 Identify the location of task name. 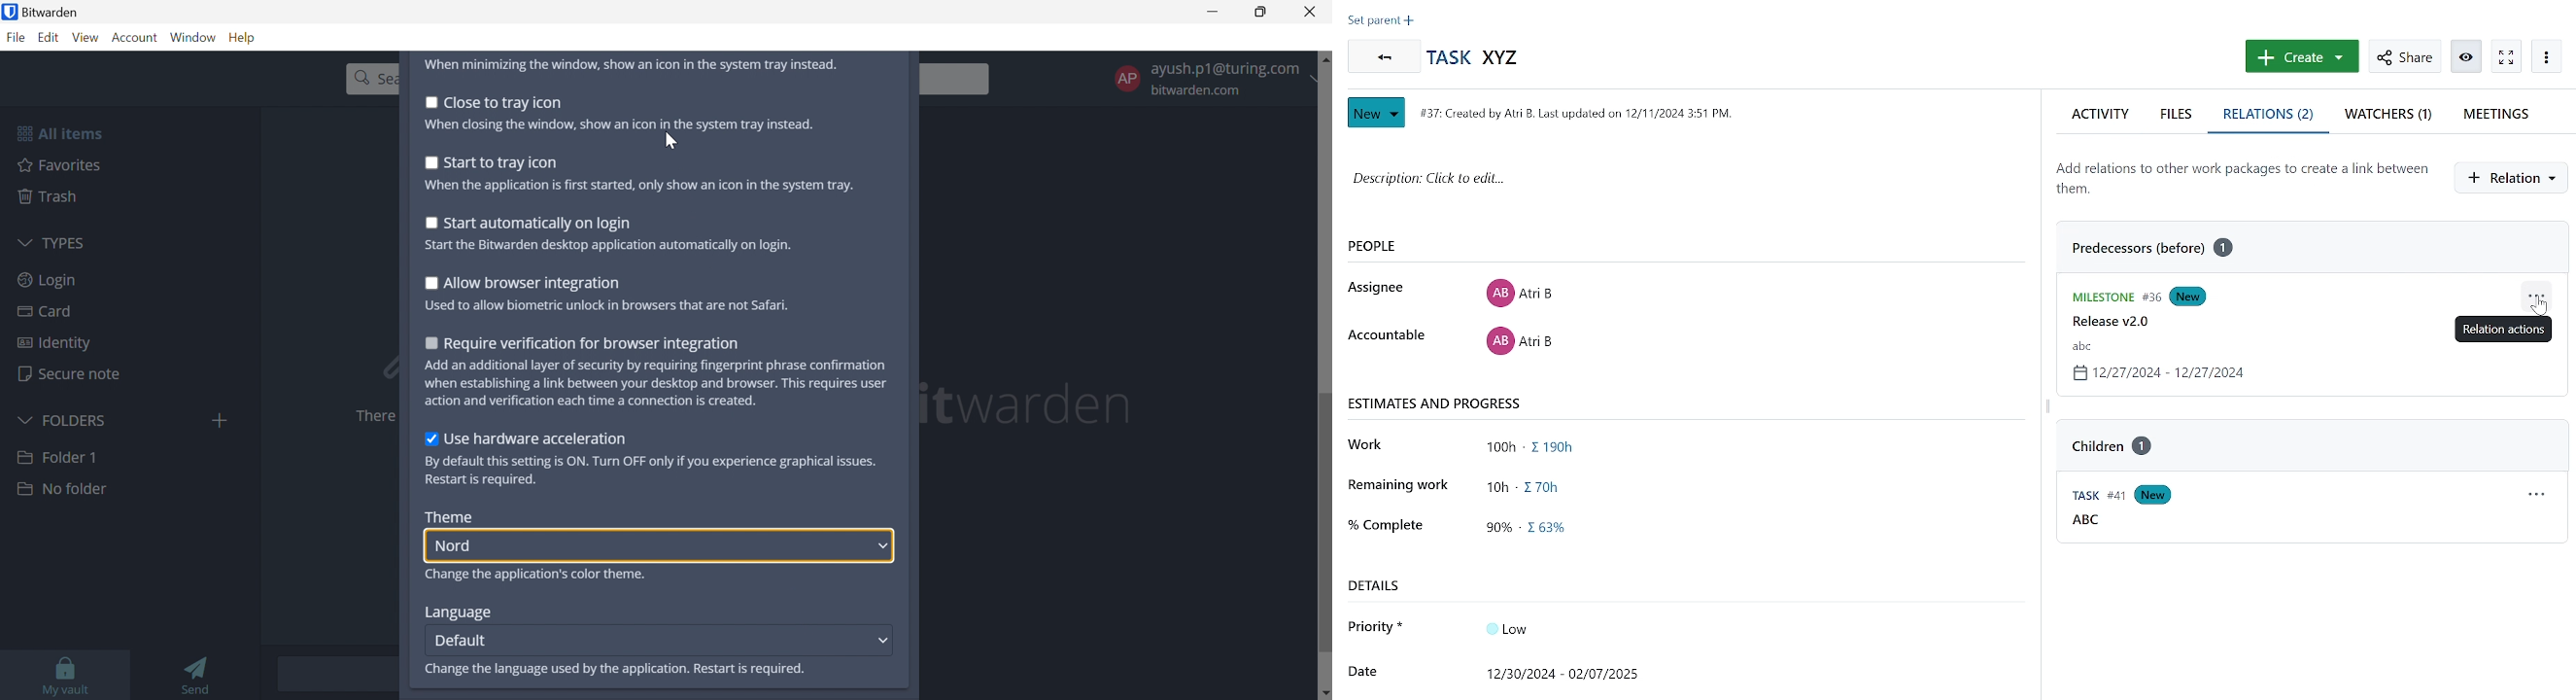
(1478, 58).